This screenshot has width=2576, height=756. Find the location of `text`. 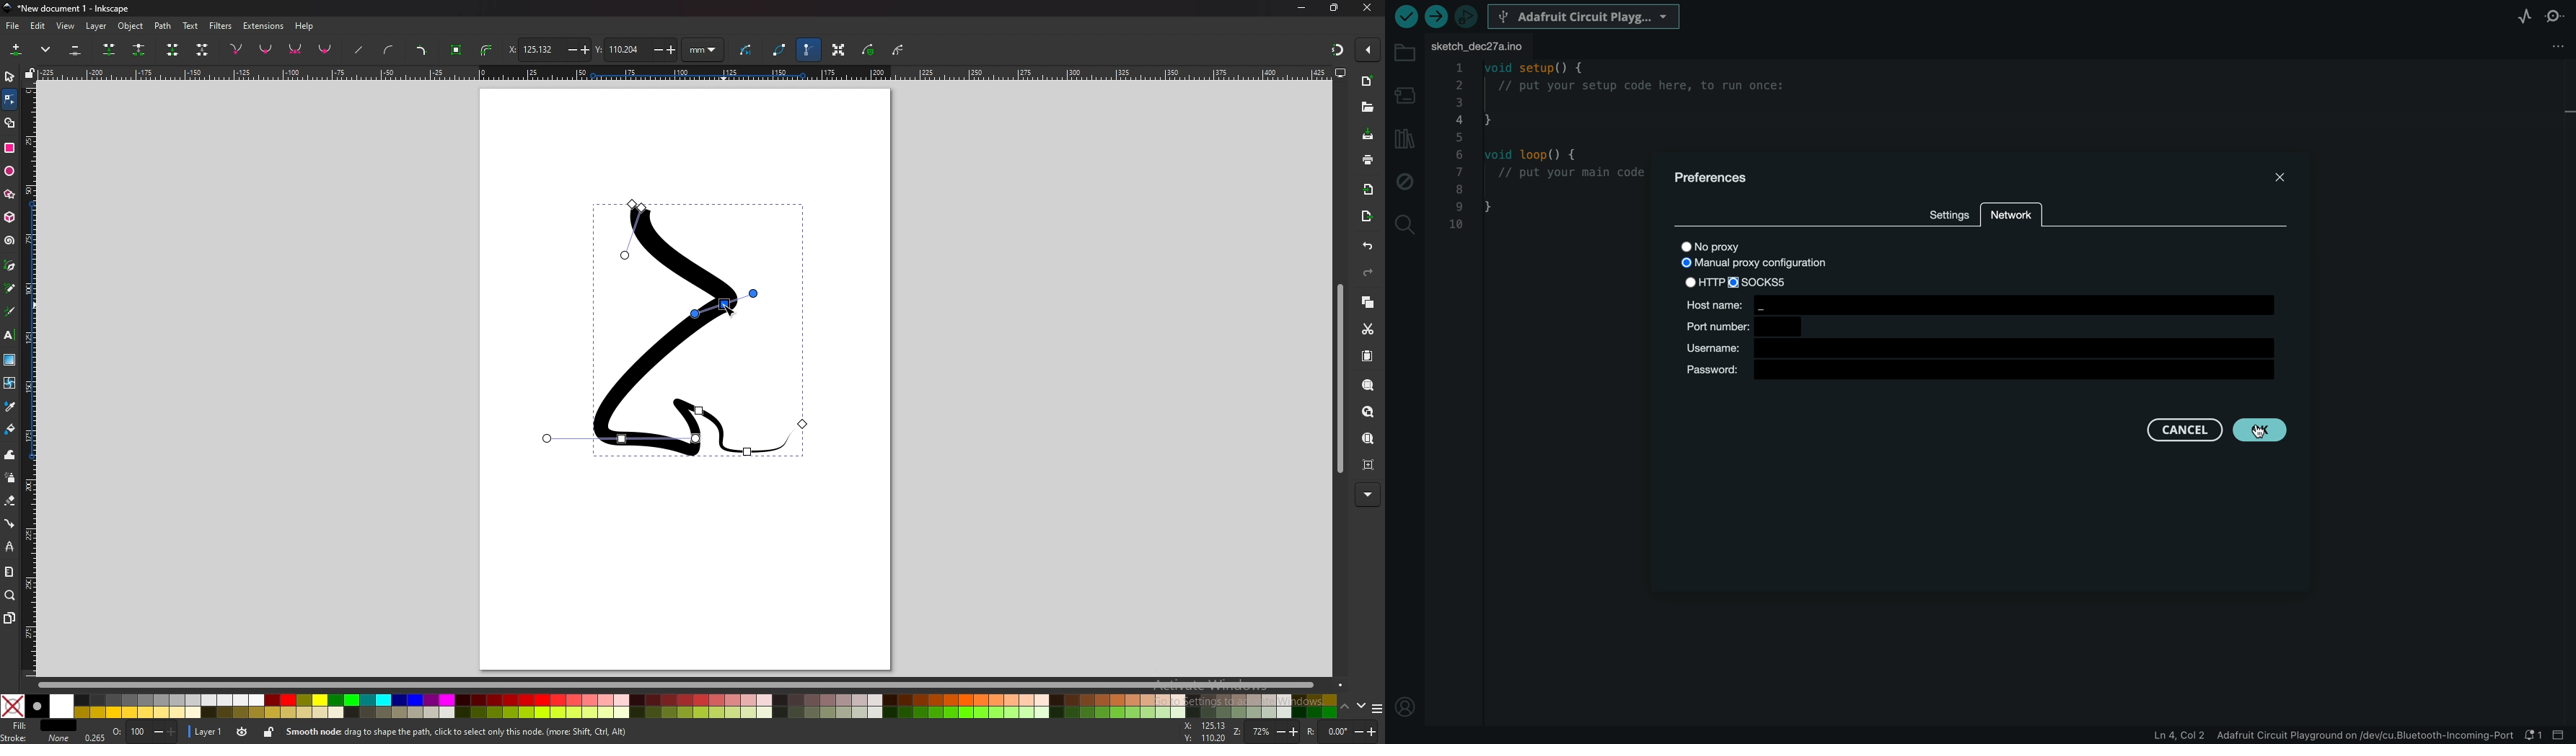

text is located at coordinates (10, 335).